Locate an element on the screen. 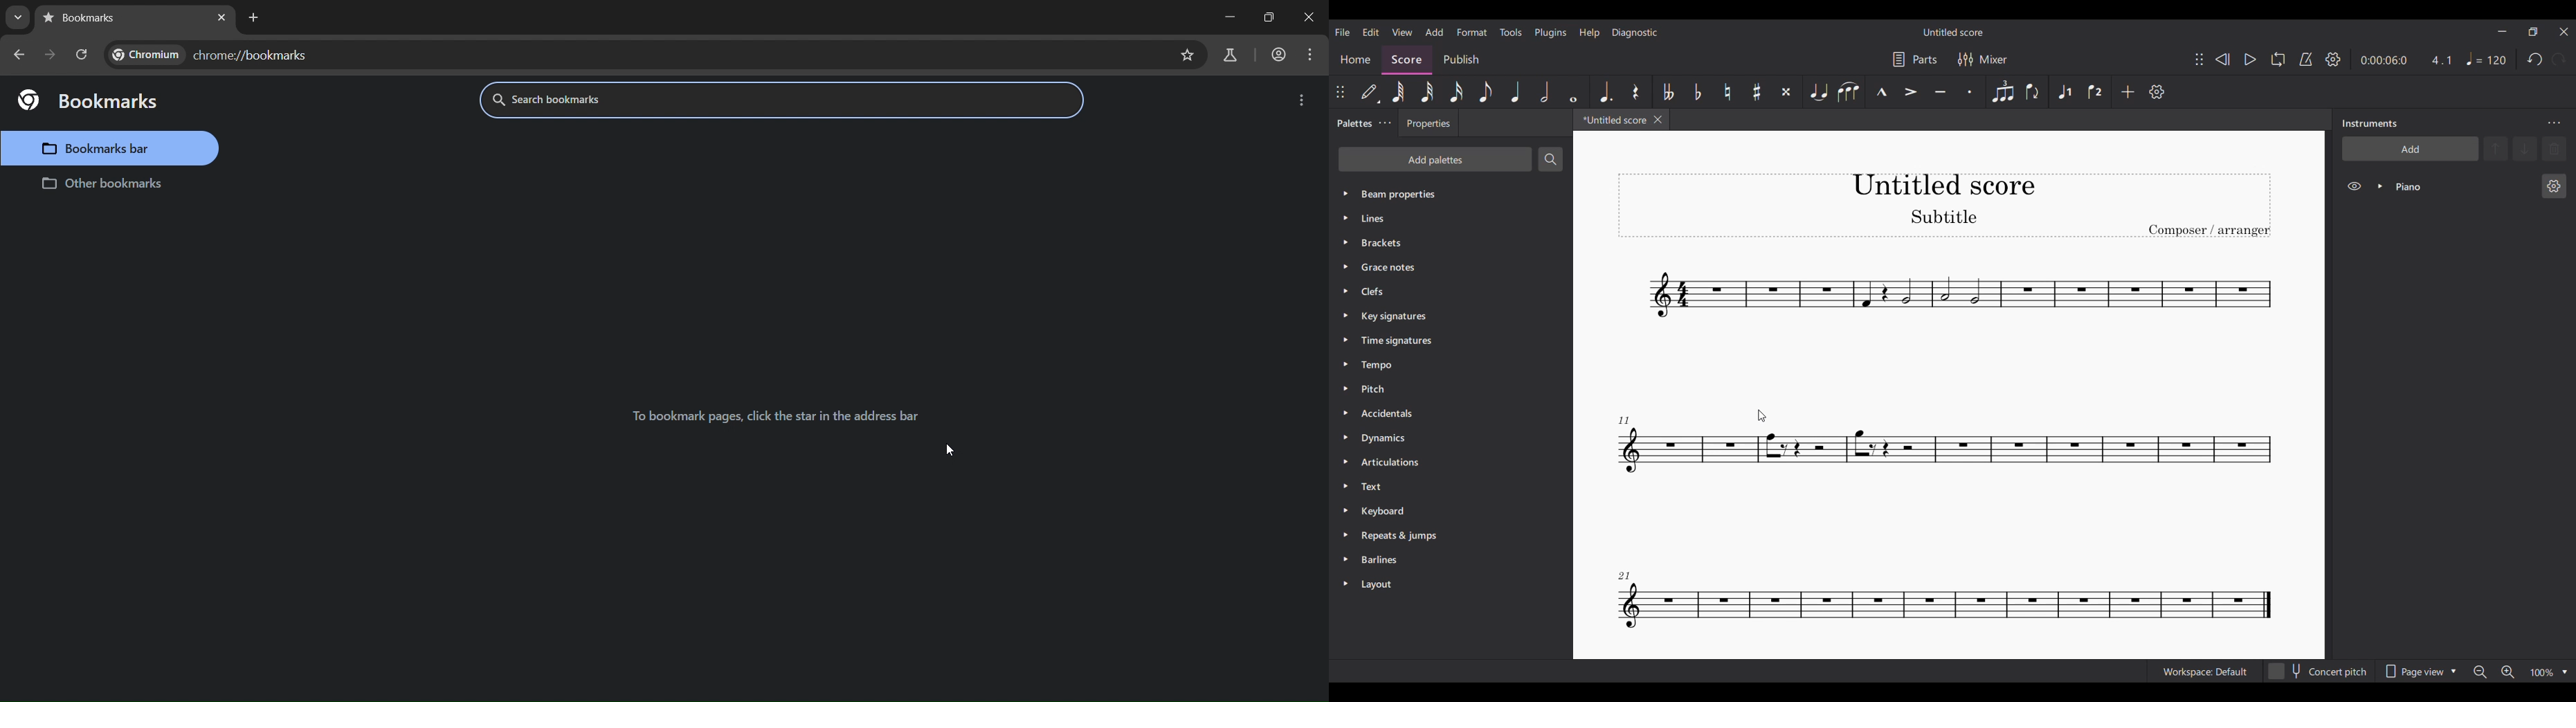 The image size is (2576, 728). Barlines is located at coordinates (1441, 562).